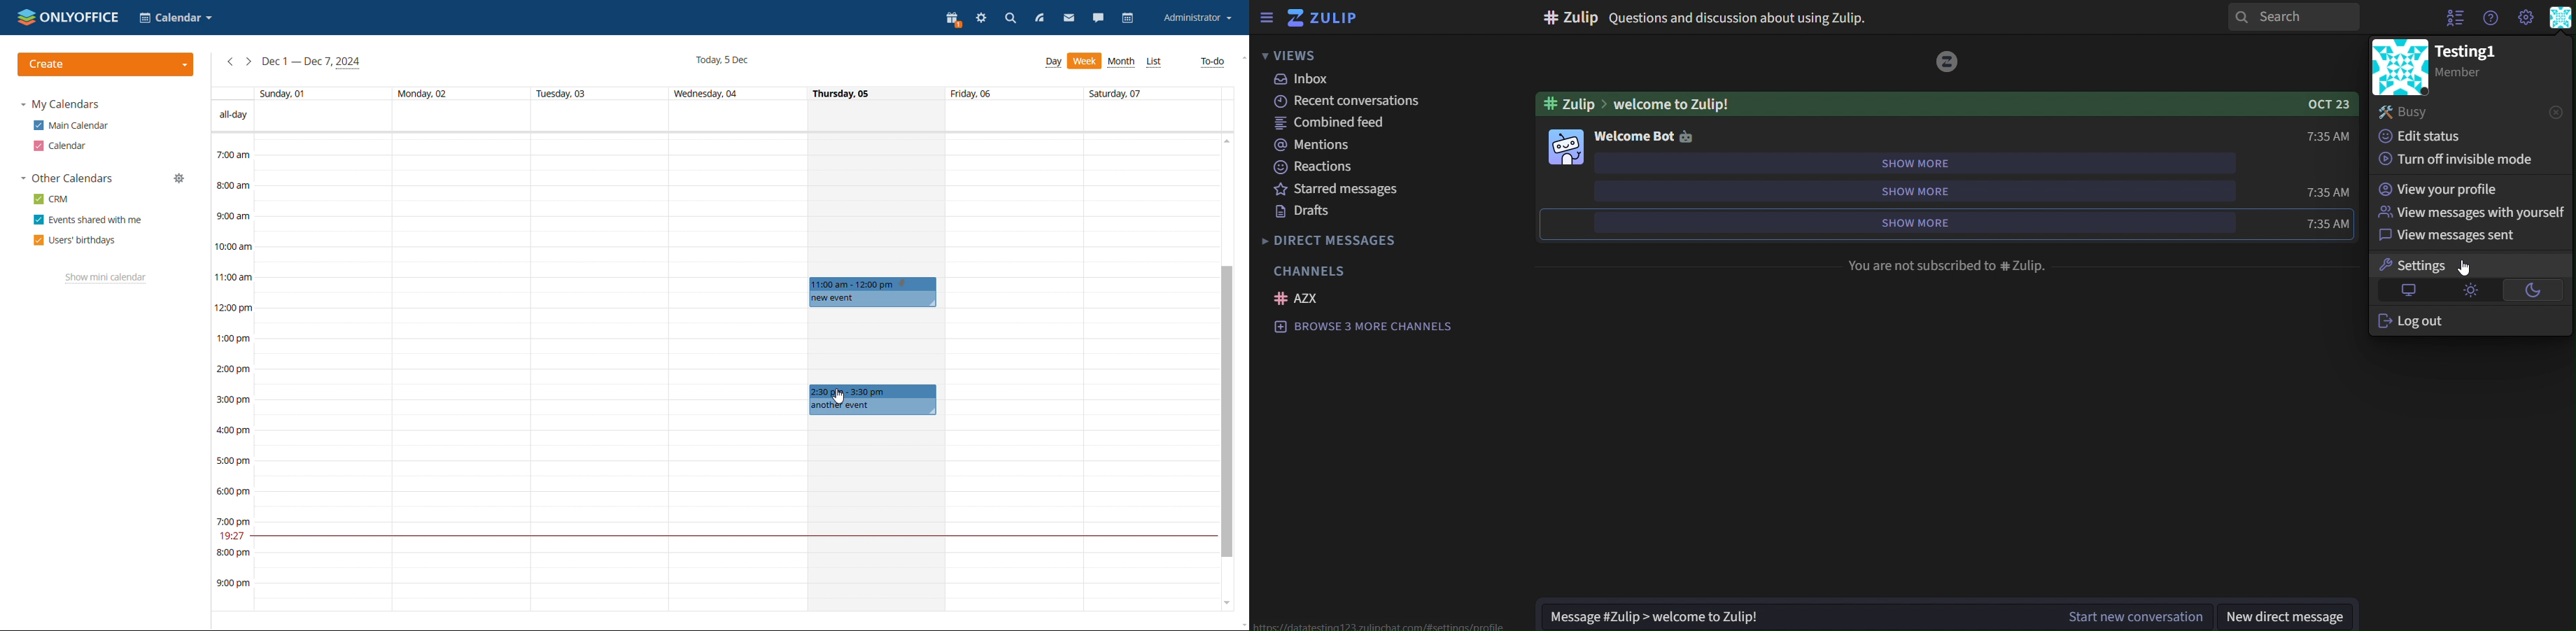 The height and width of the screenshot is (644, 2576). What do you see at coordinates (1154, 62) in the screenshot?
I see `list view` at bounding box center [1154, 62].